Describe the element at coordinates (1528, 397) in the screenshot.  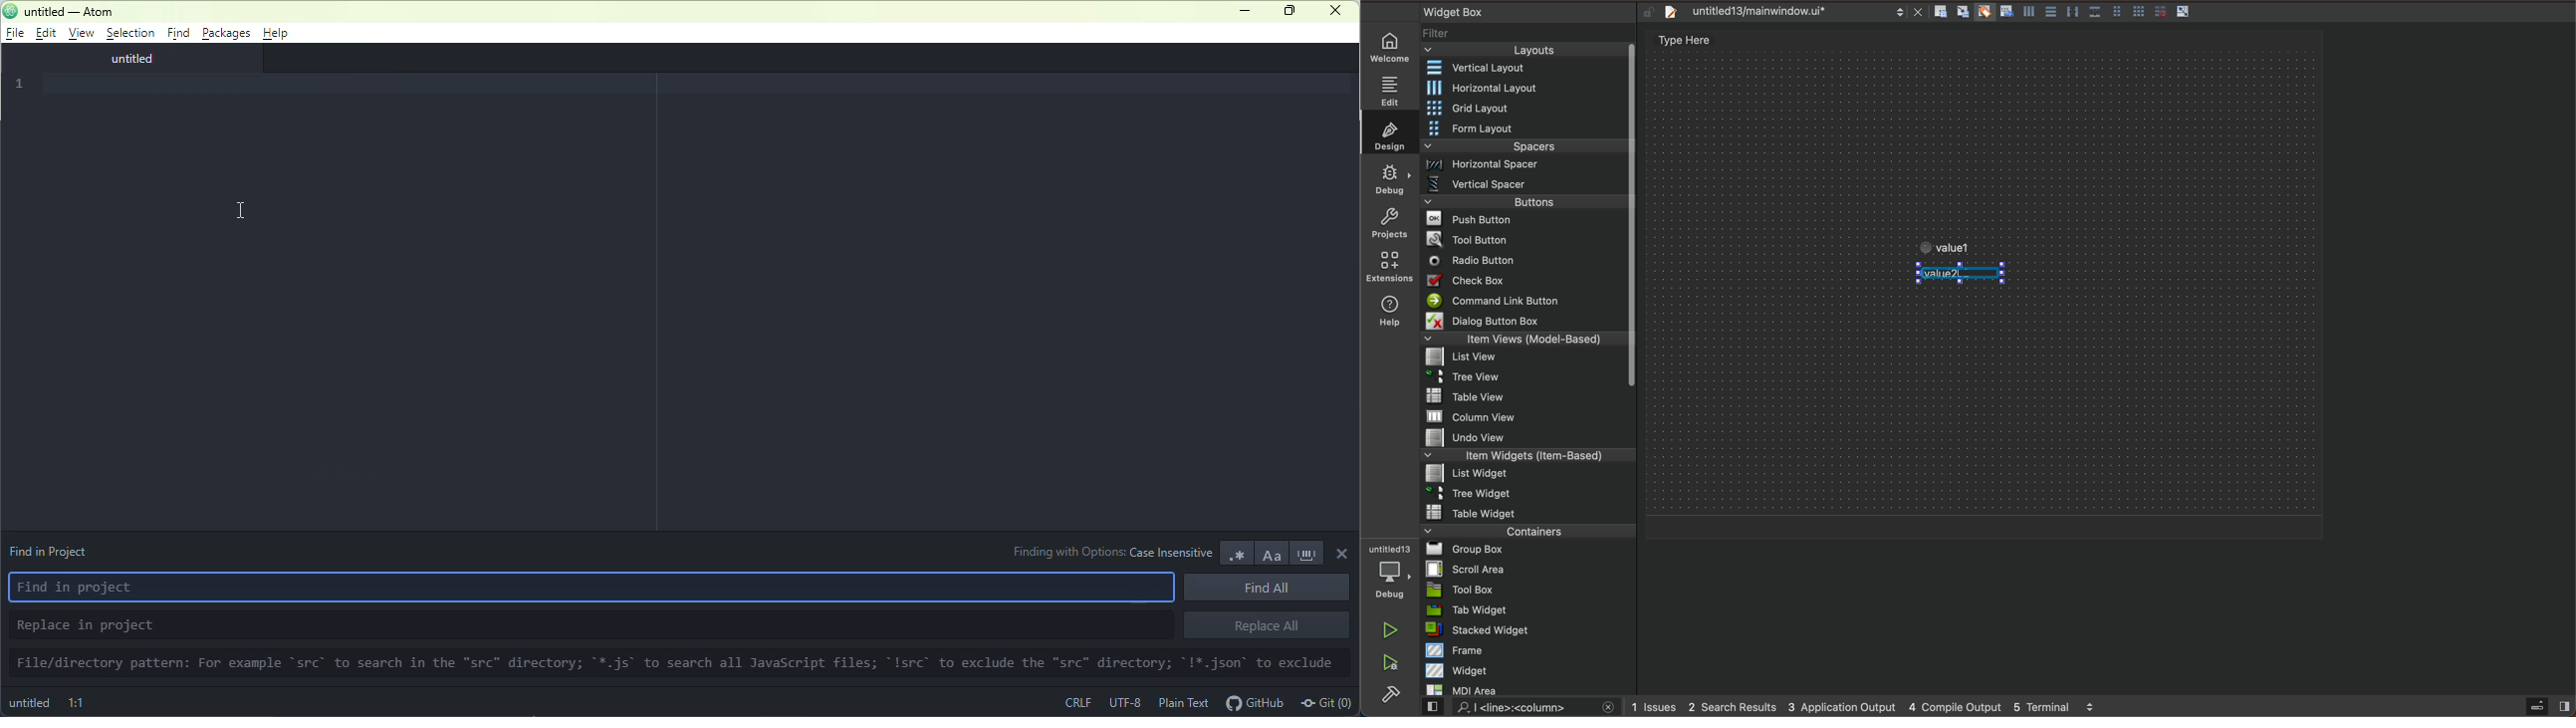
I see `table view` at that location.